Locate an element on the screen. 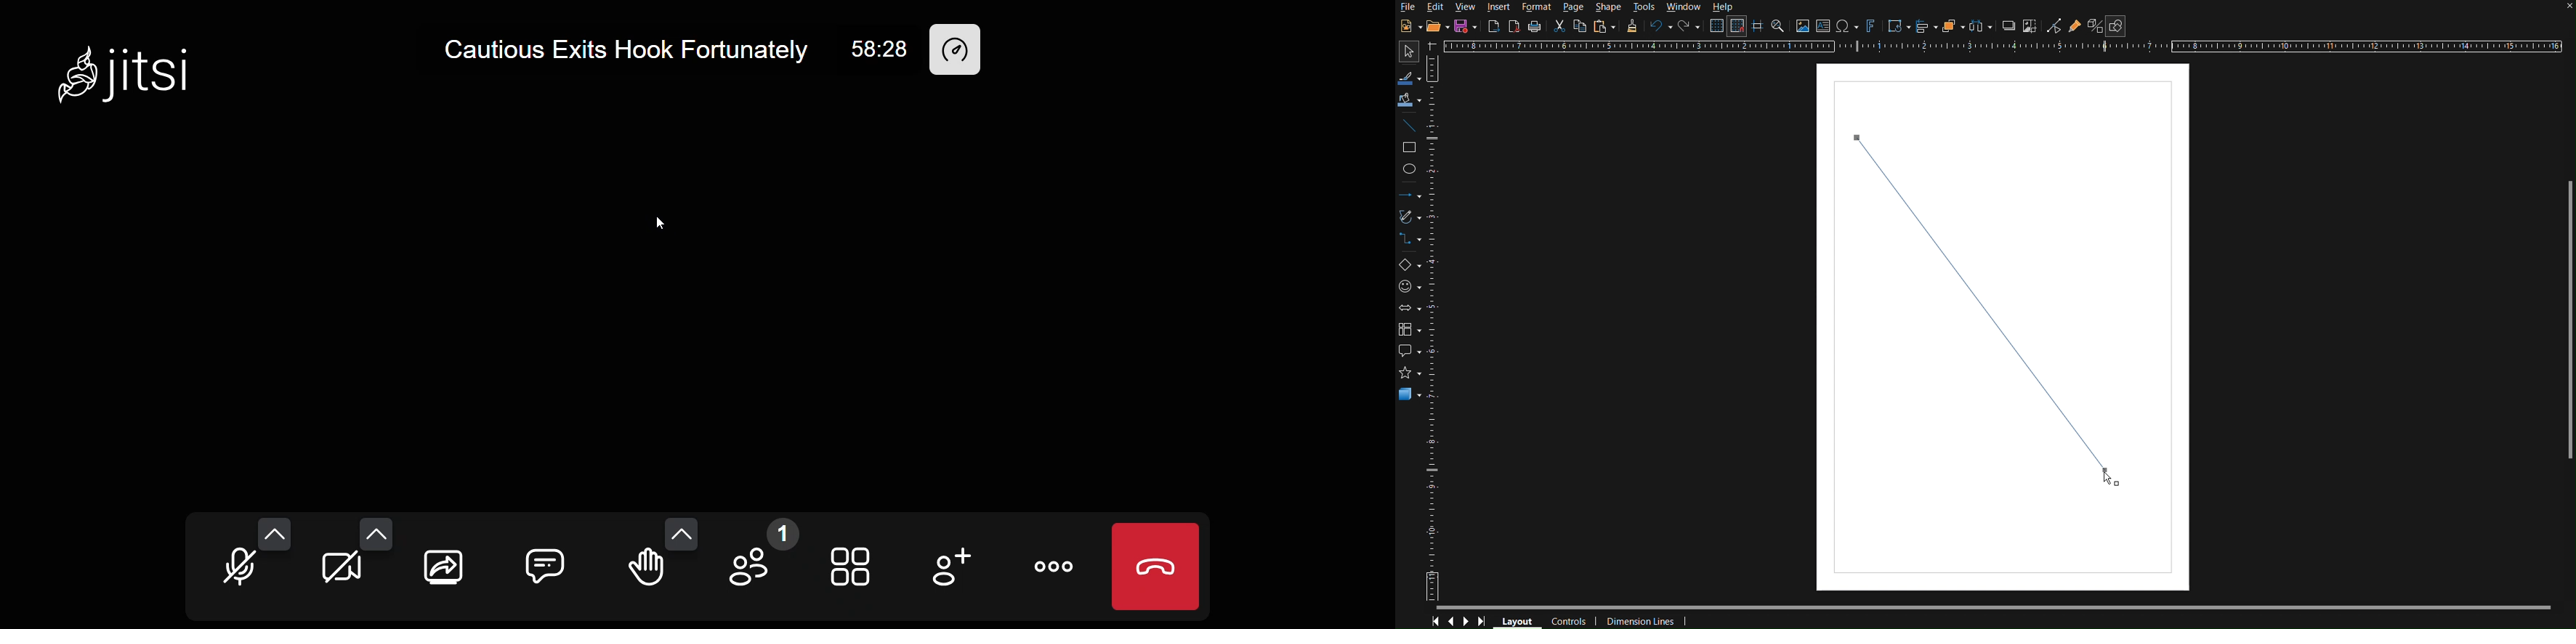 Image resolution: width=2576 pixels, height=644 pixels. Formatting is located at coordinates (1632, 27).